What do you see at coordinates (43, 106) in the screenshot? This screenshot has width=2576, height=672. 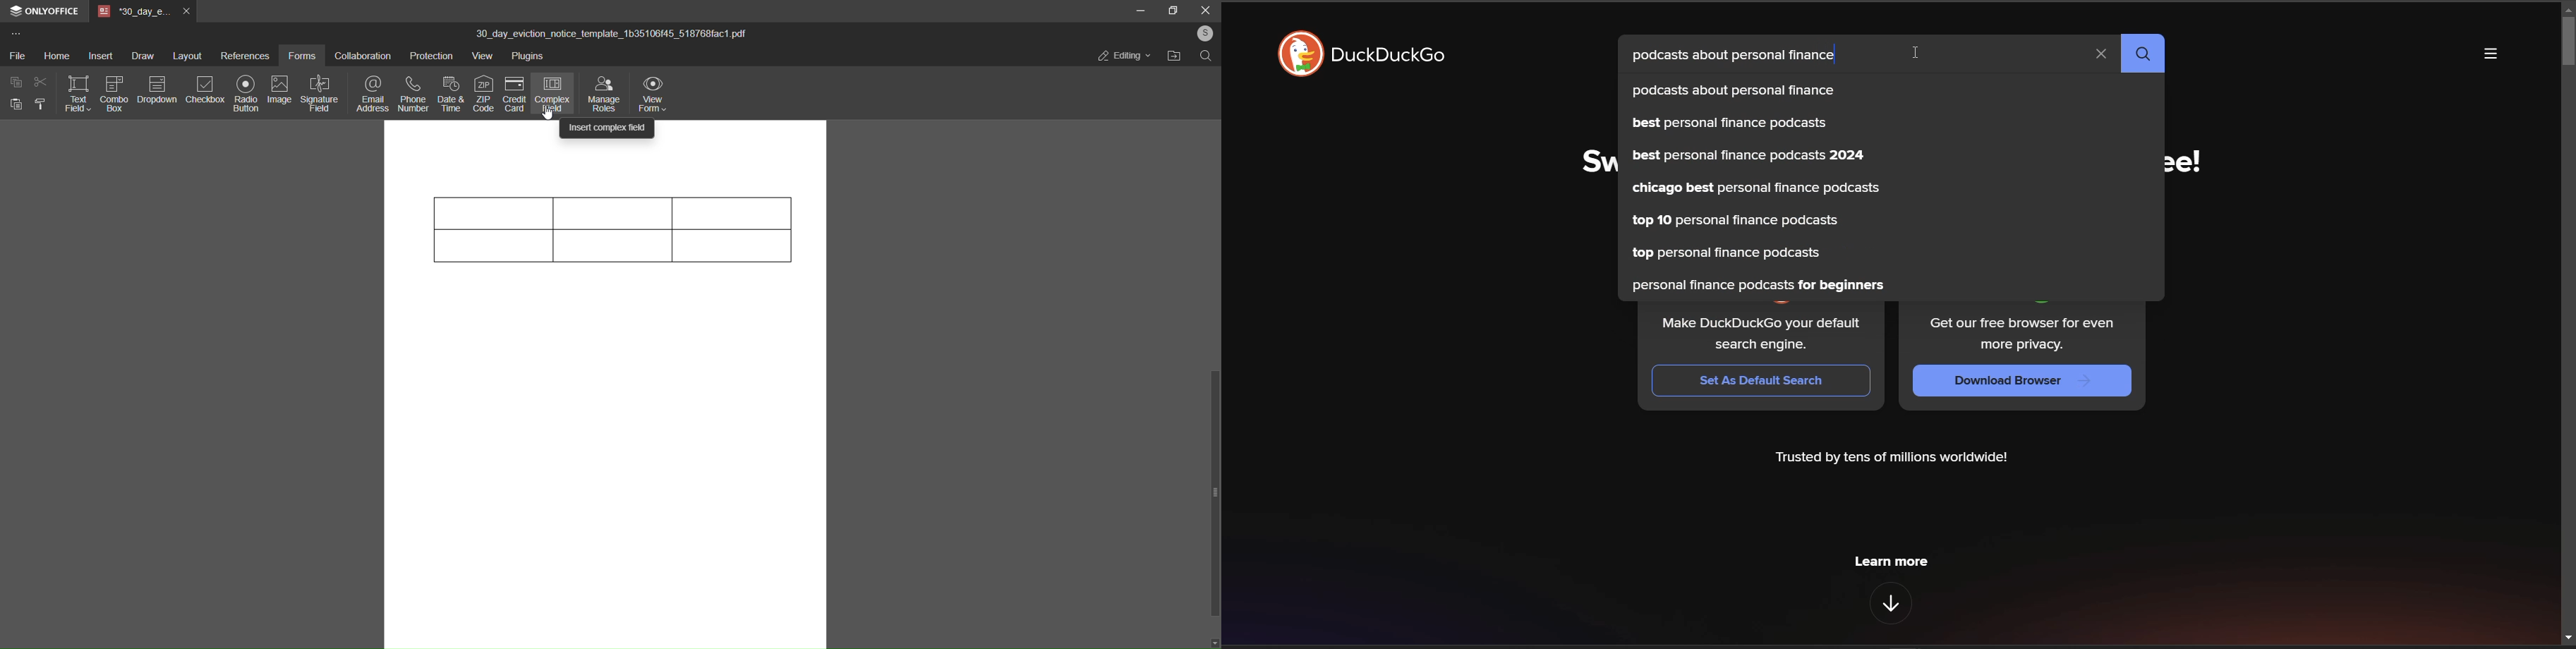 I see `format` at bounding box center [43, 106].